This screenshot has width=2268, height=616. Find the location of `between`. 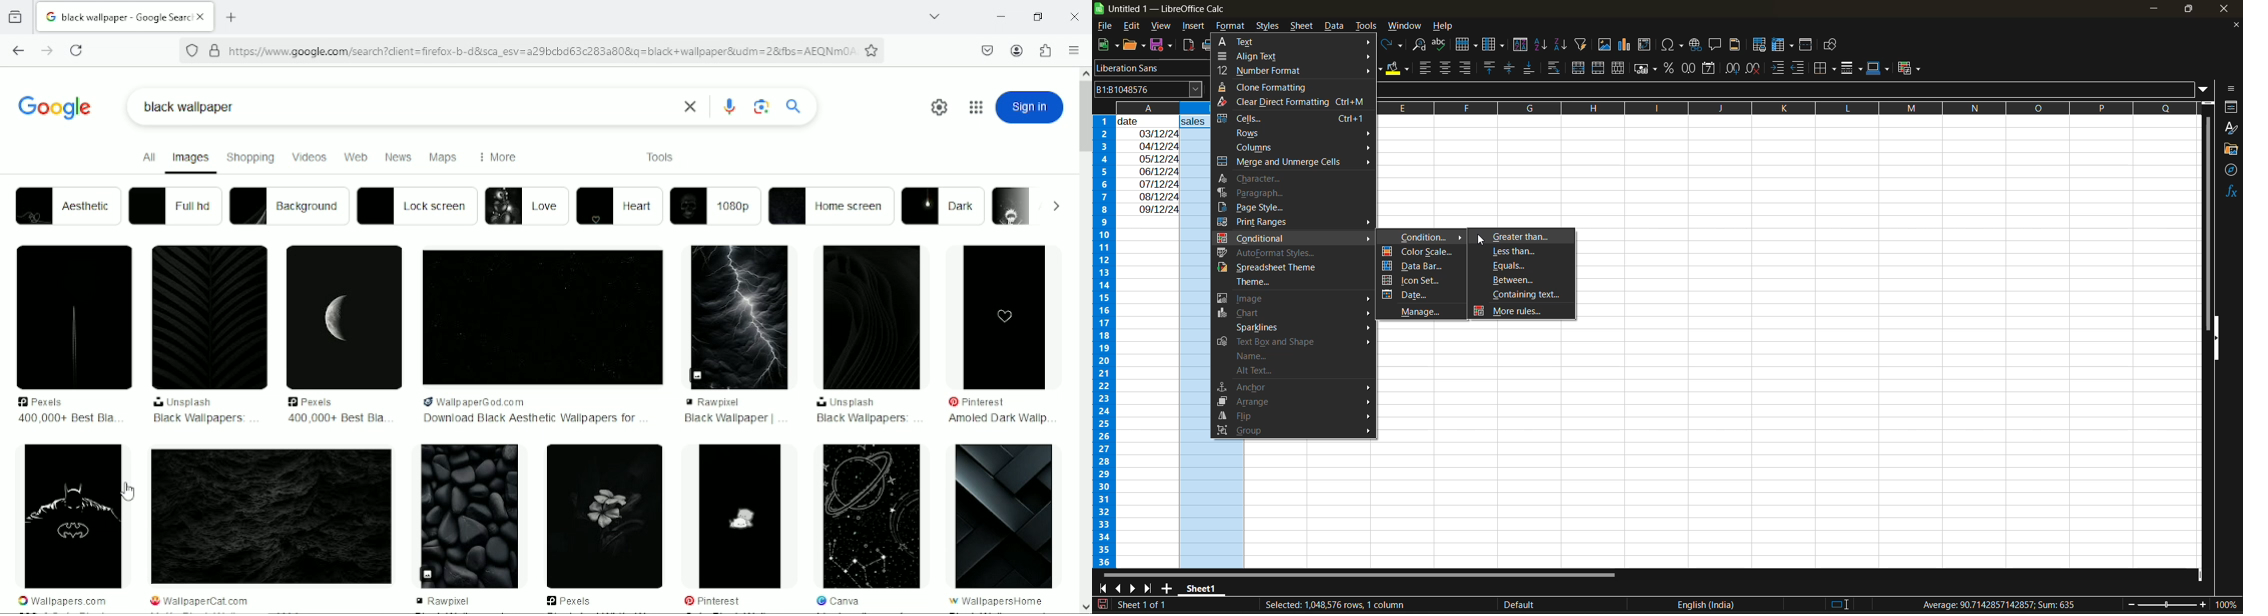

between is located at coordinates (1518, 280).